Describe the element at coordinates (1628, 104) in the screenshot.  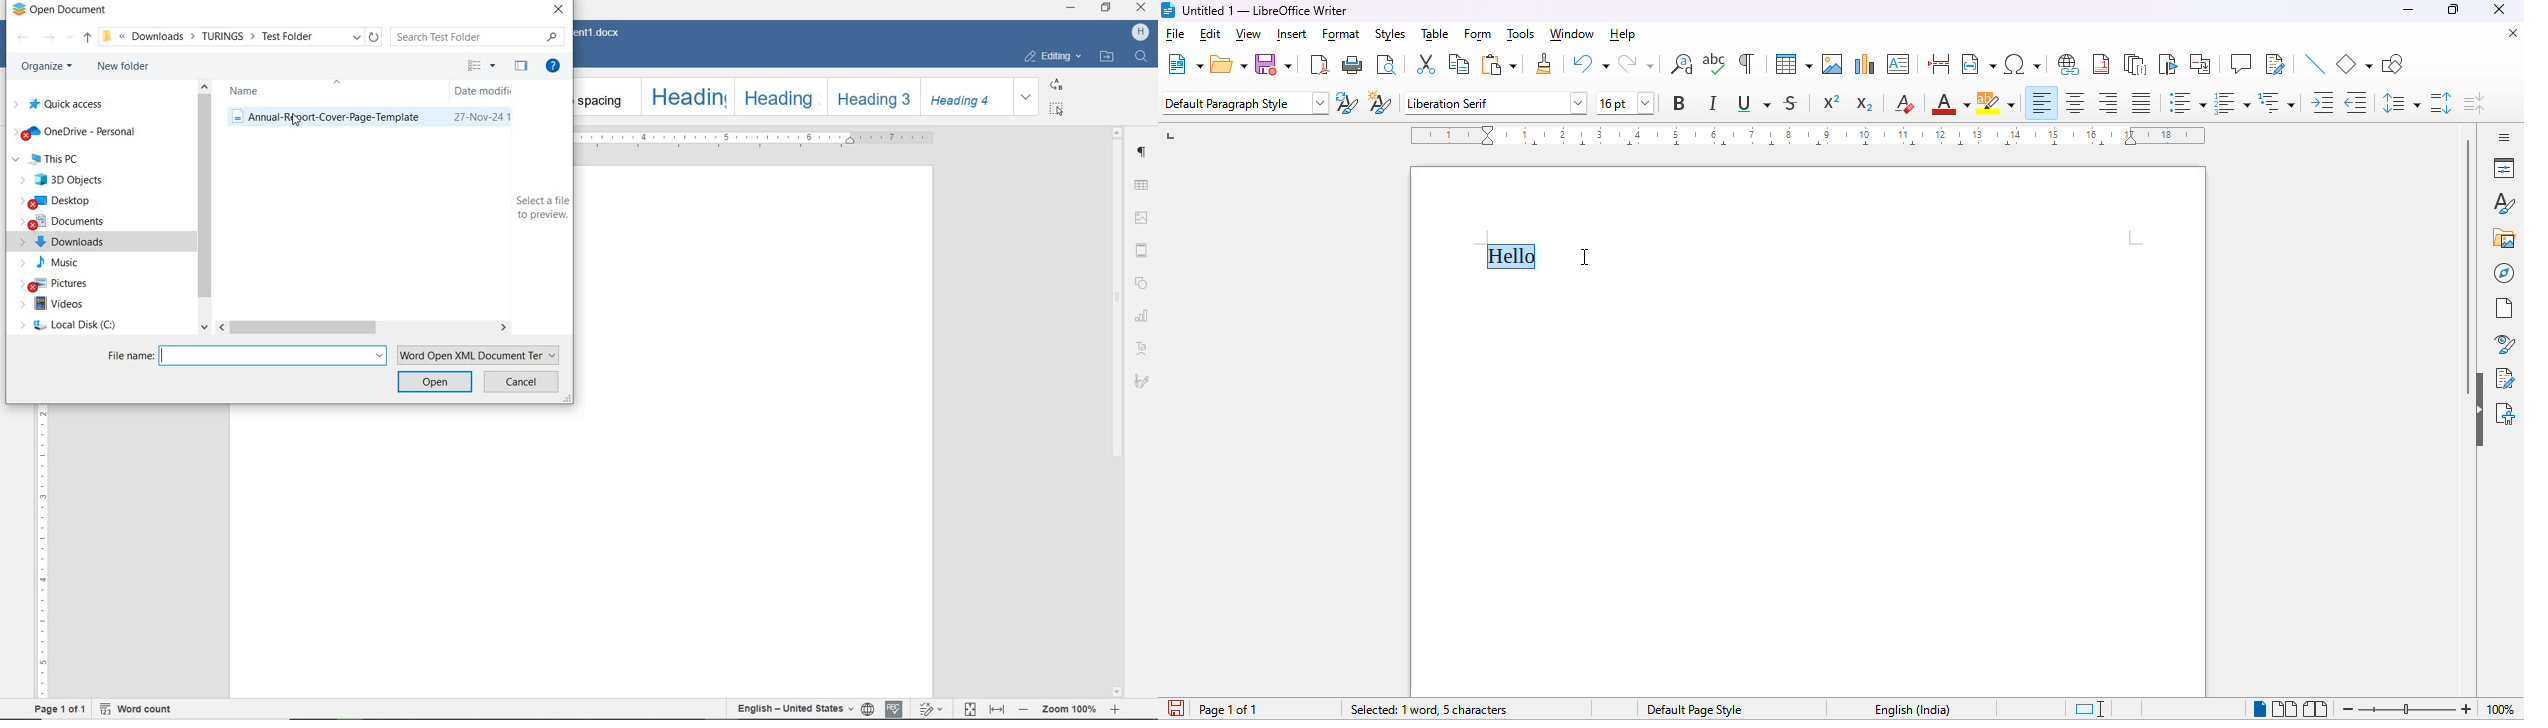
I see `16 pt. font size` at that location.